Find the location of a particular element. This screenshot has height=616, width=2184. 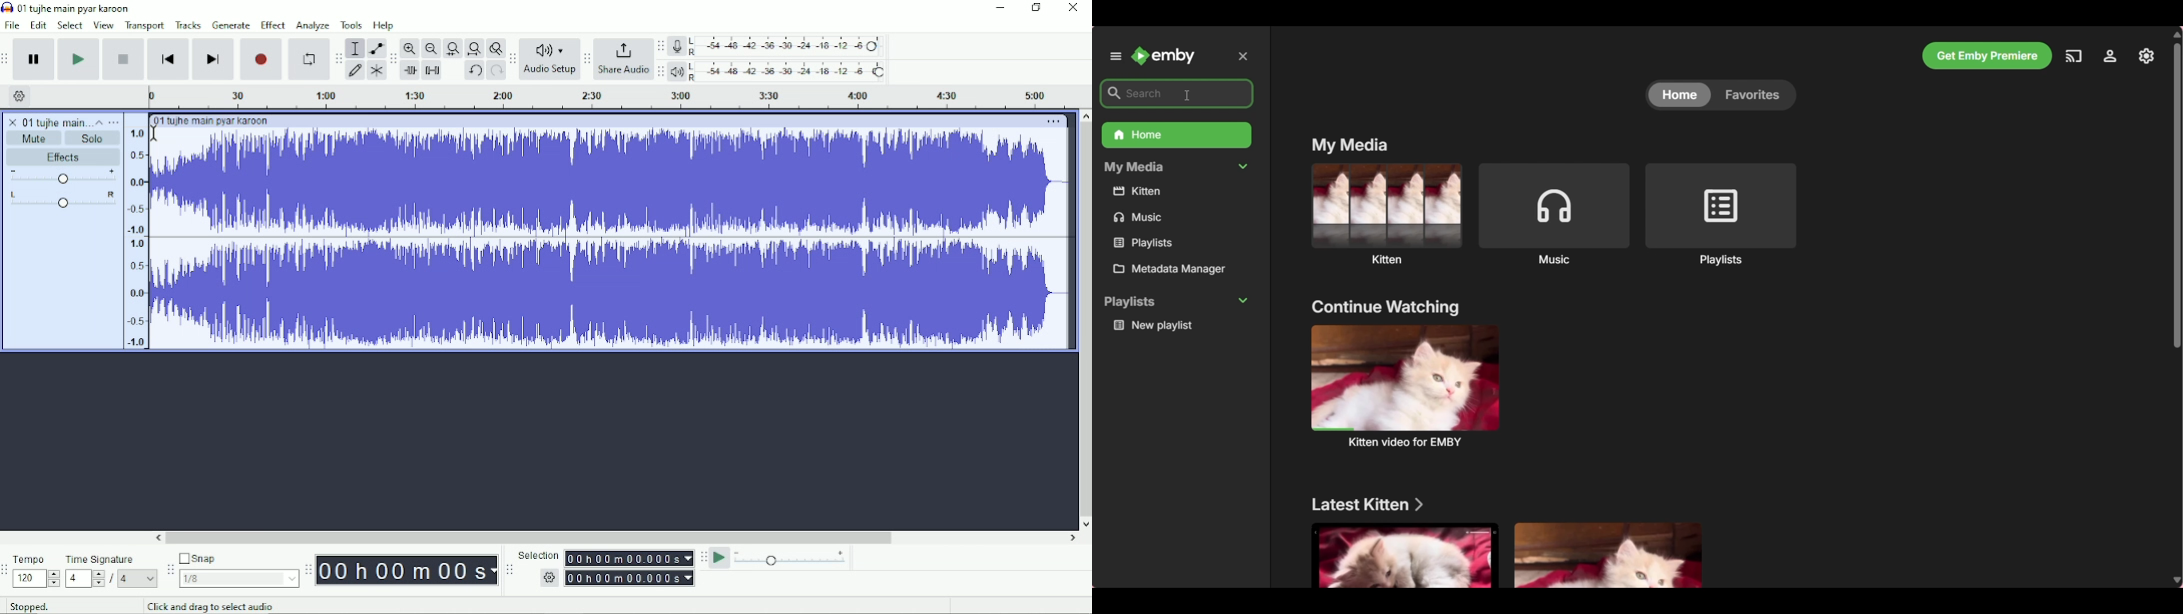

Snap is located at coordinates (238, 557).